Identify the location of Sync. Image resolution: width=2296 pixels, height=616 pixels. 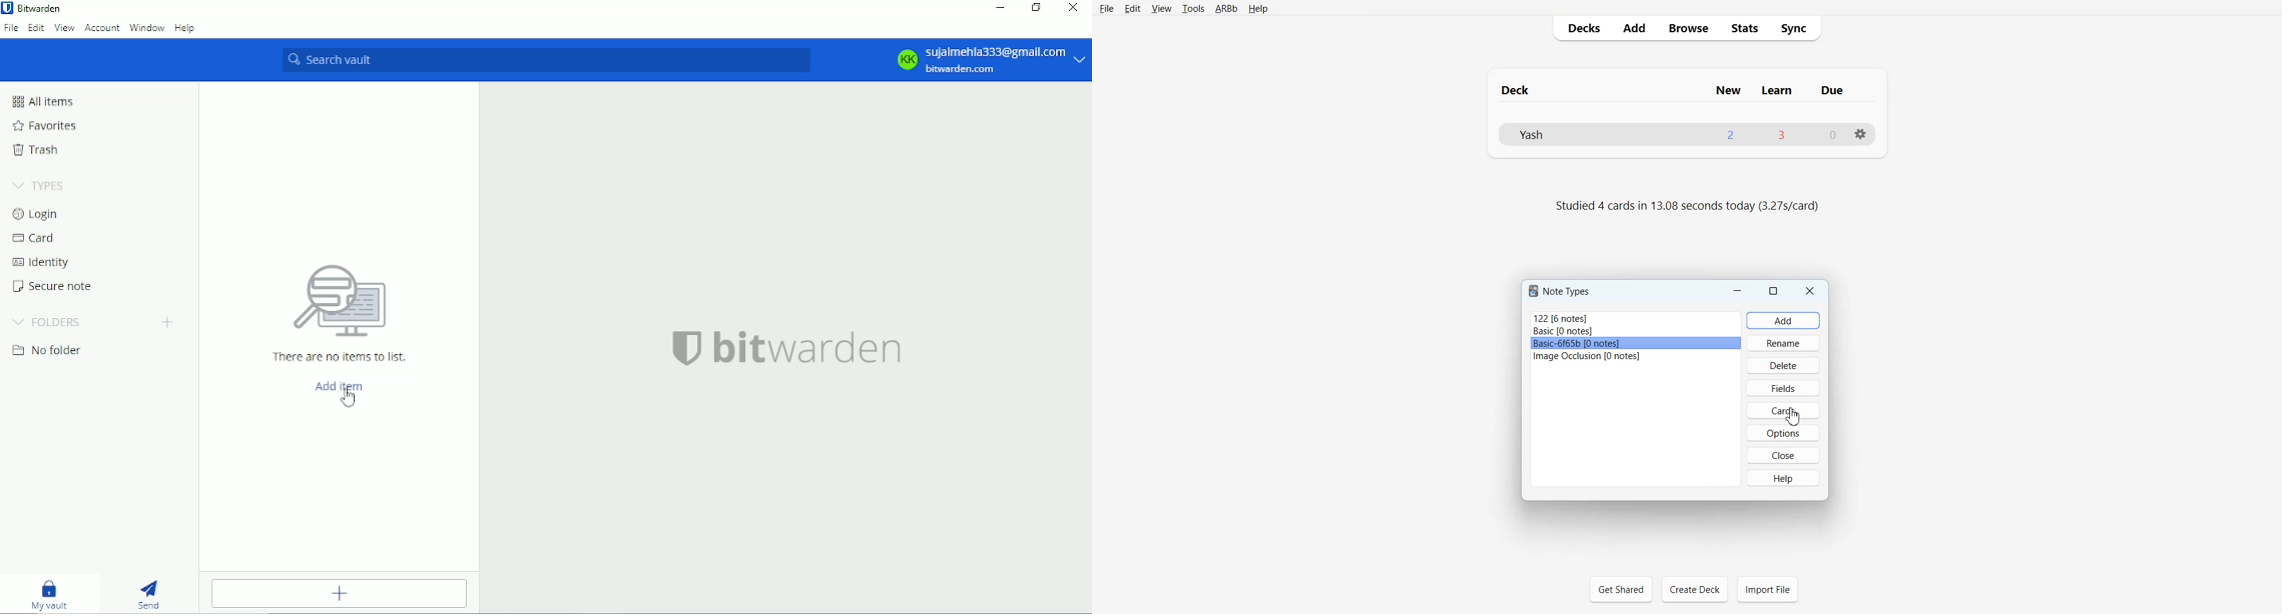
(1798, 29).